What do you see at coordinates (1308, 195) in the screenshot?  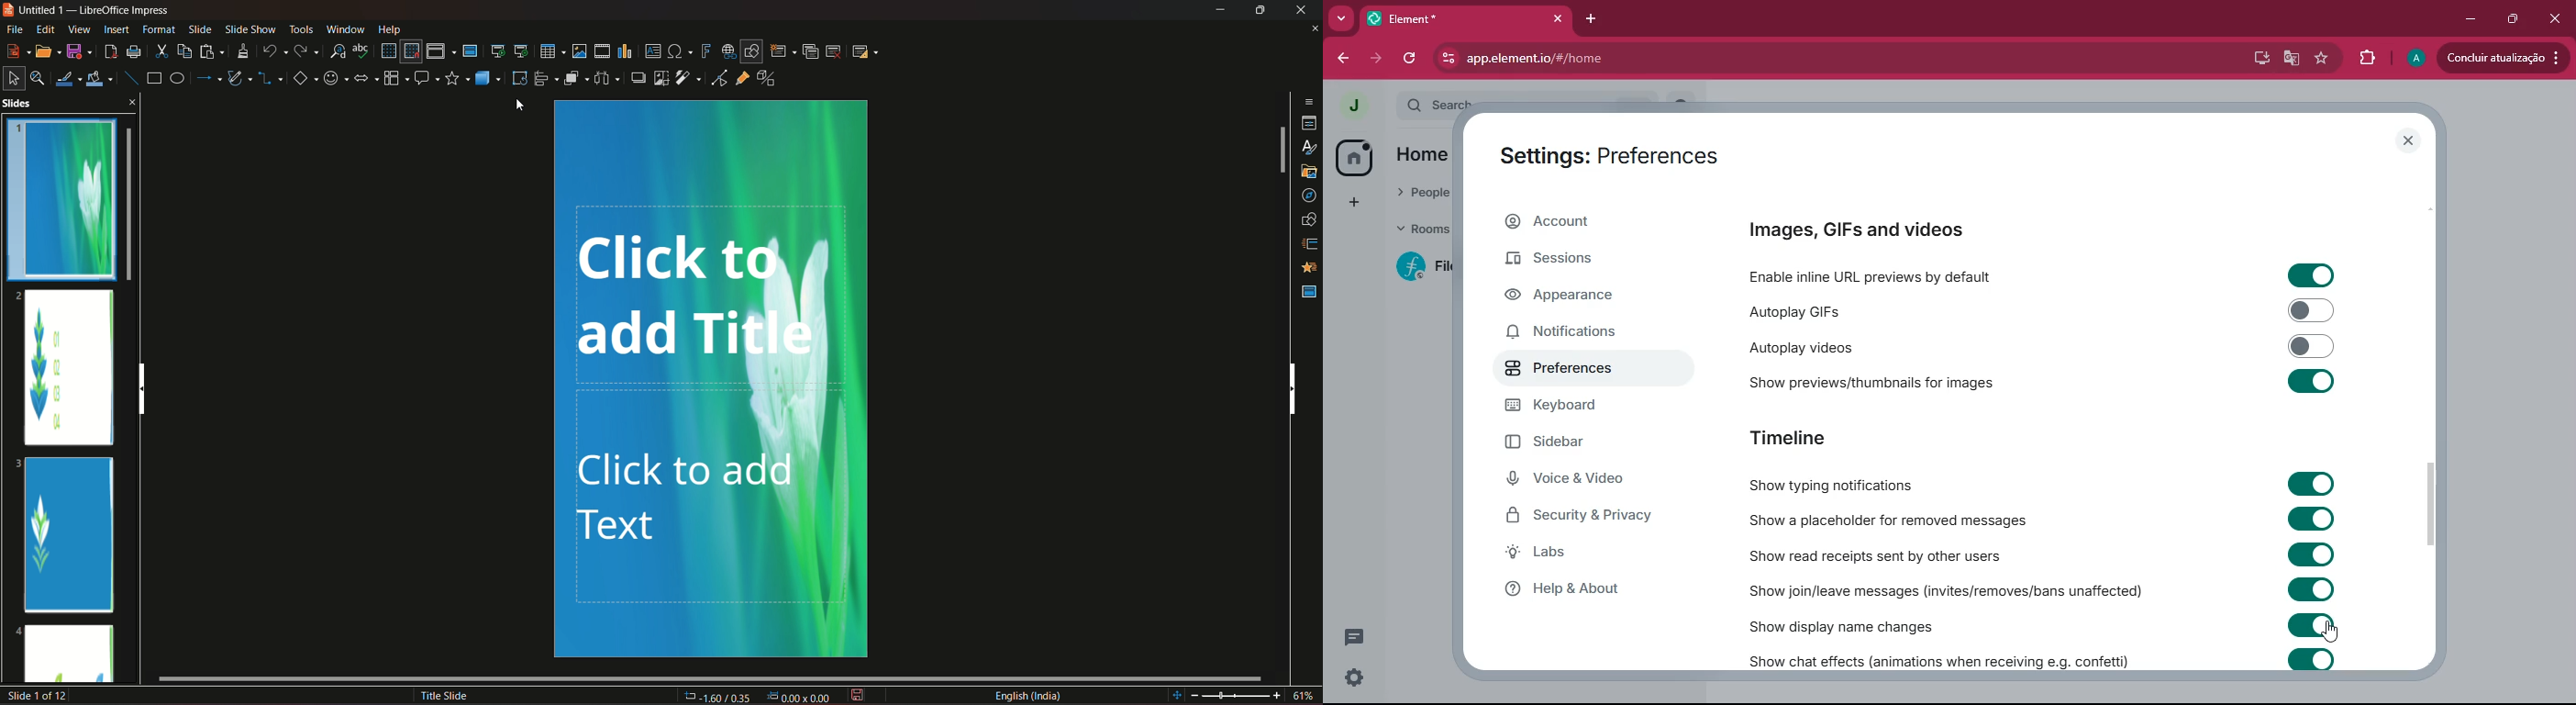 I see `navigator` at bounding box center [1308, 195].